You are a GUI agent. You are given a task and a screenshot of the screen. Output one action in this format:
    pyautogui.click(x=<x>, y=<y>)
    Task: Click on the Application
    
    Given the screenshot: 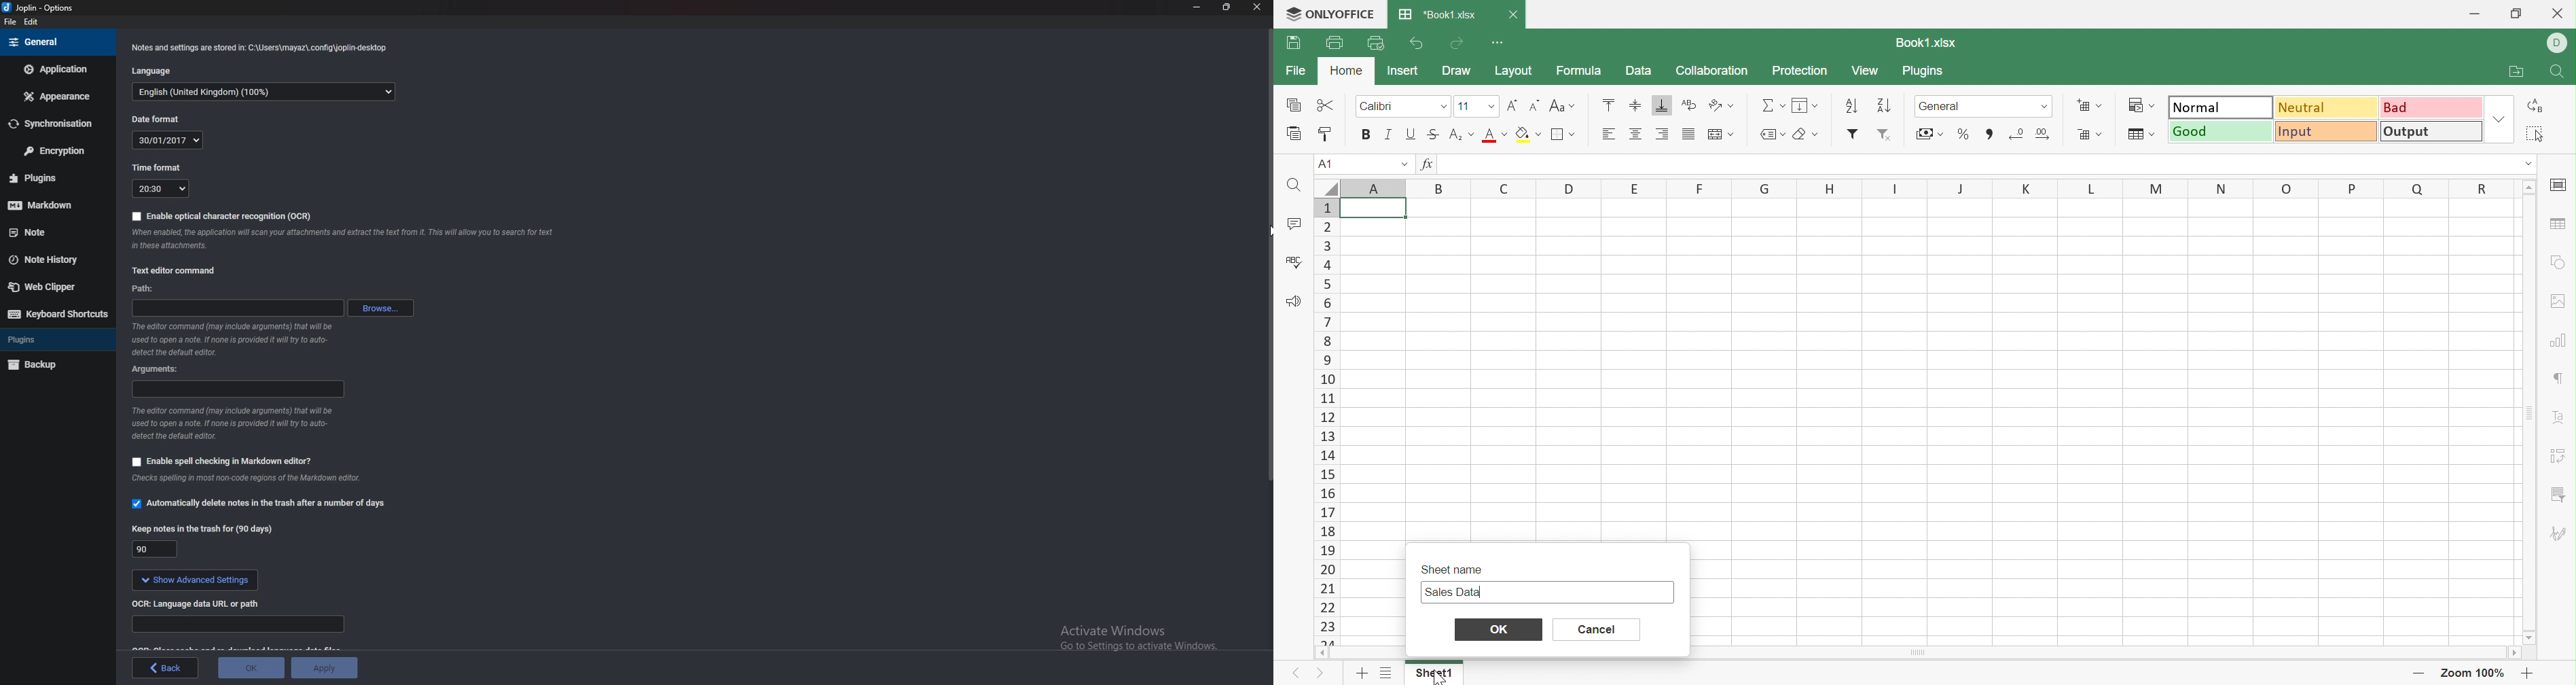 What is the action you would take?
    pyautogui.click(x=57, y=70)
    